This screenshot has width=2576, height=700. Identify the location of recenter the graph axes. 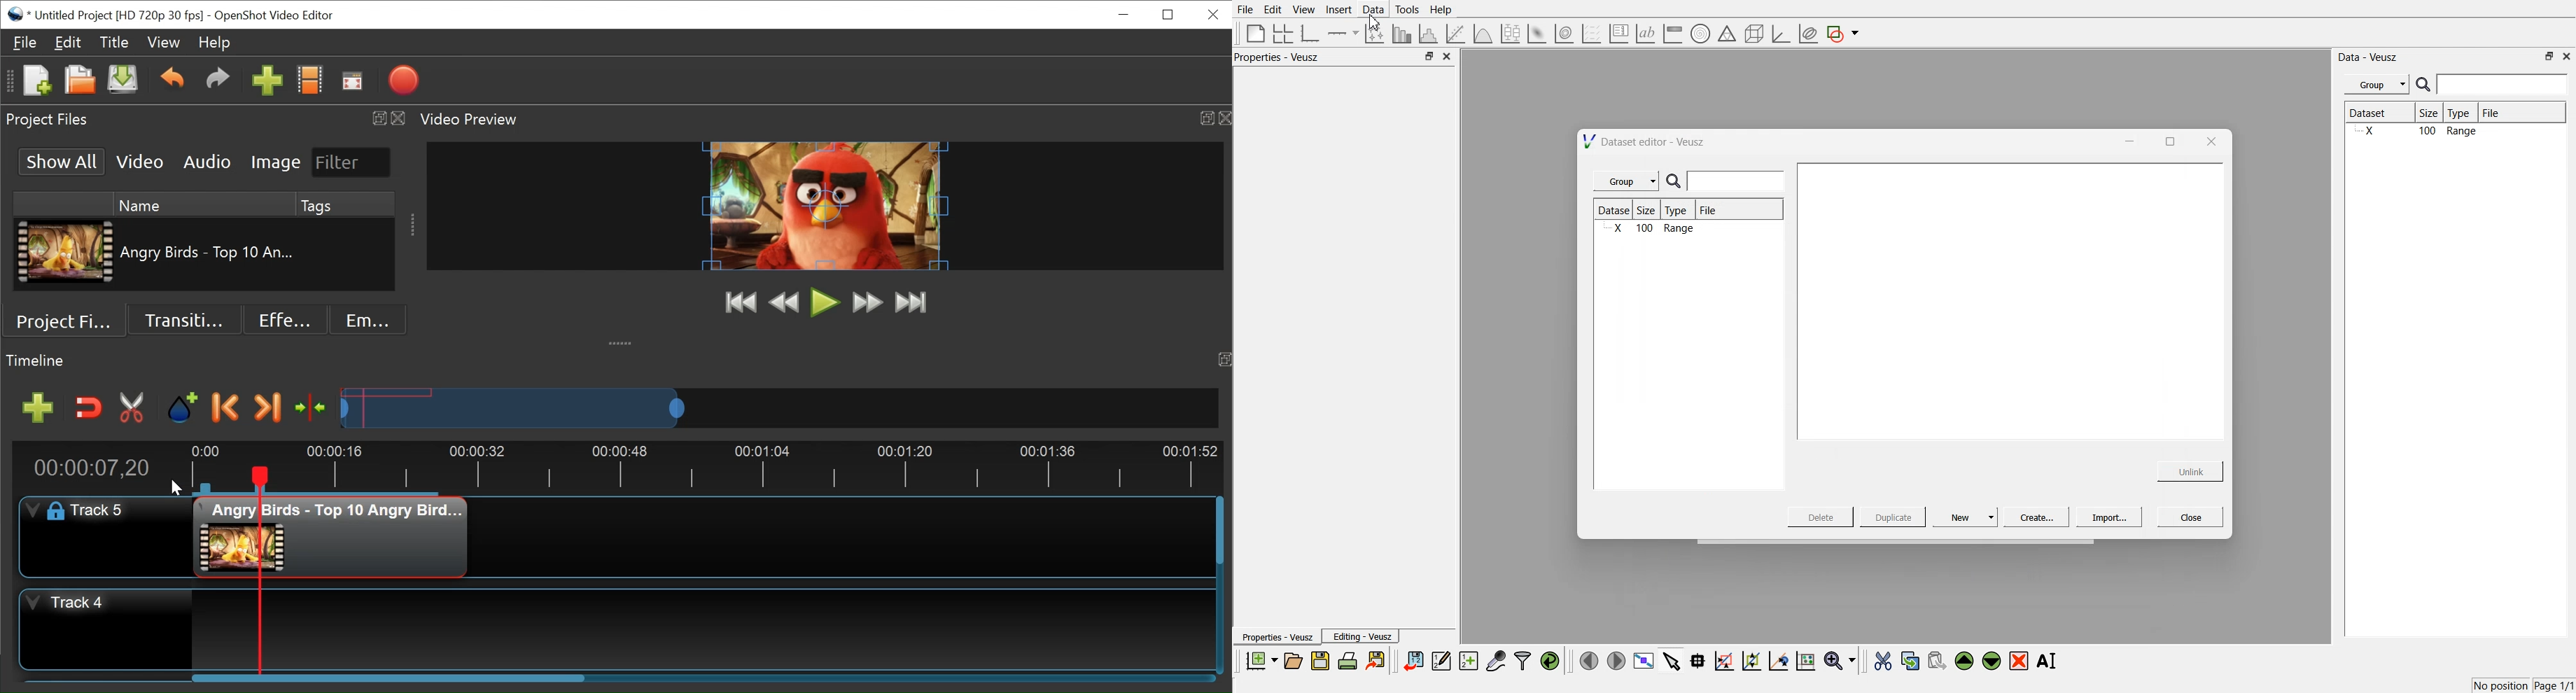
(1778, 660).